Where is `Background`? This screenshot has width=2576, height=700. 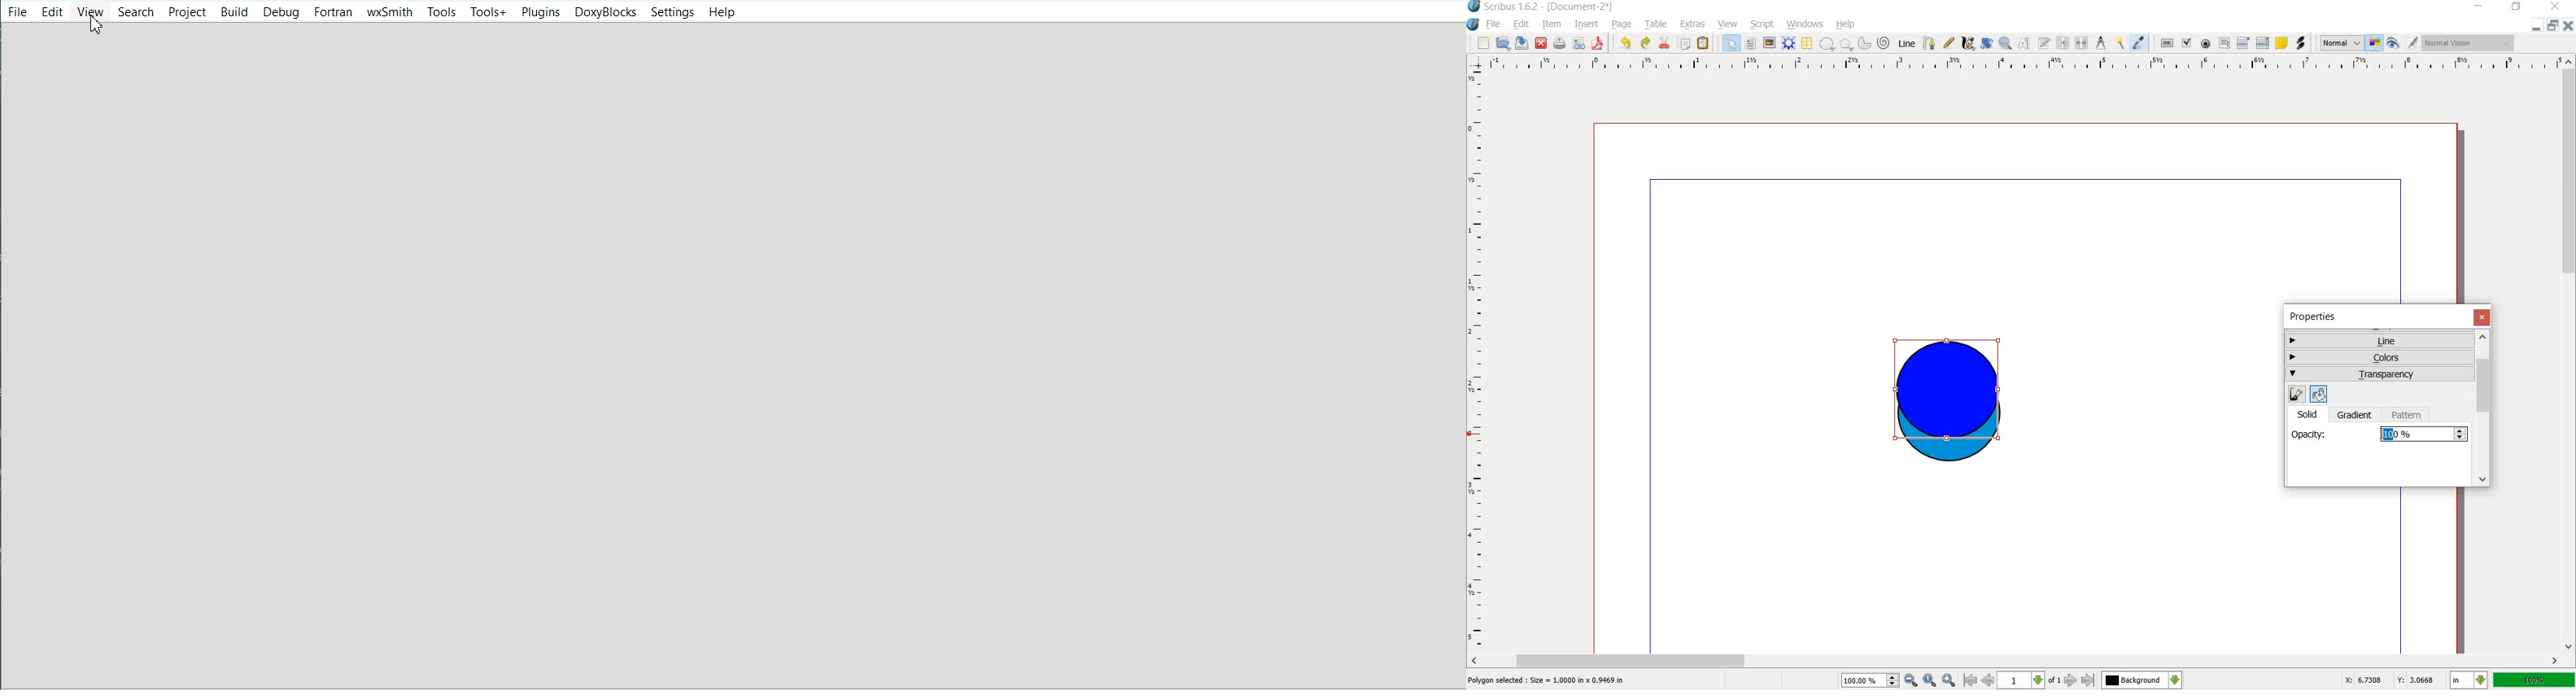 Background is located at coordinates (2142, 680).